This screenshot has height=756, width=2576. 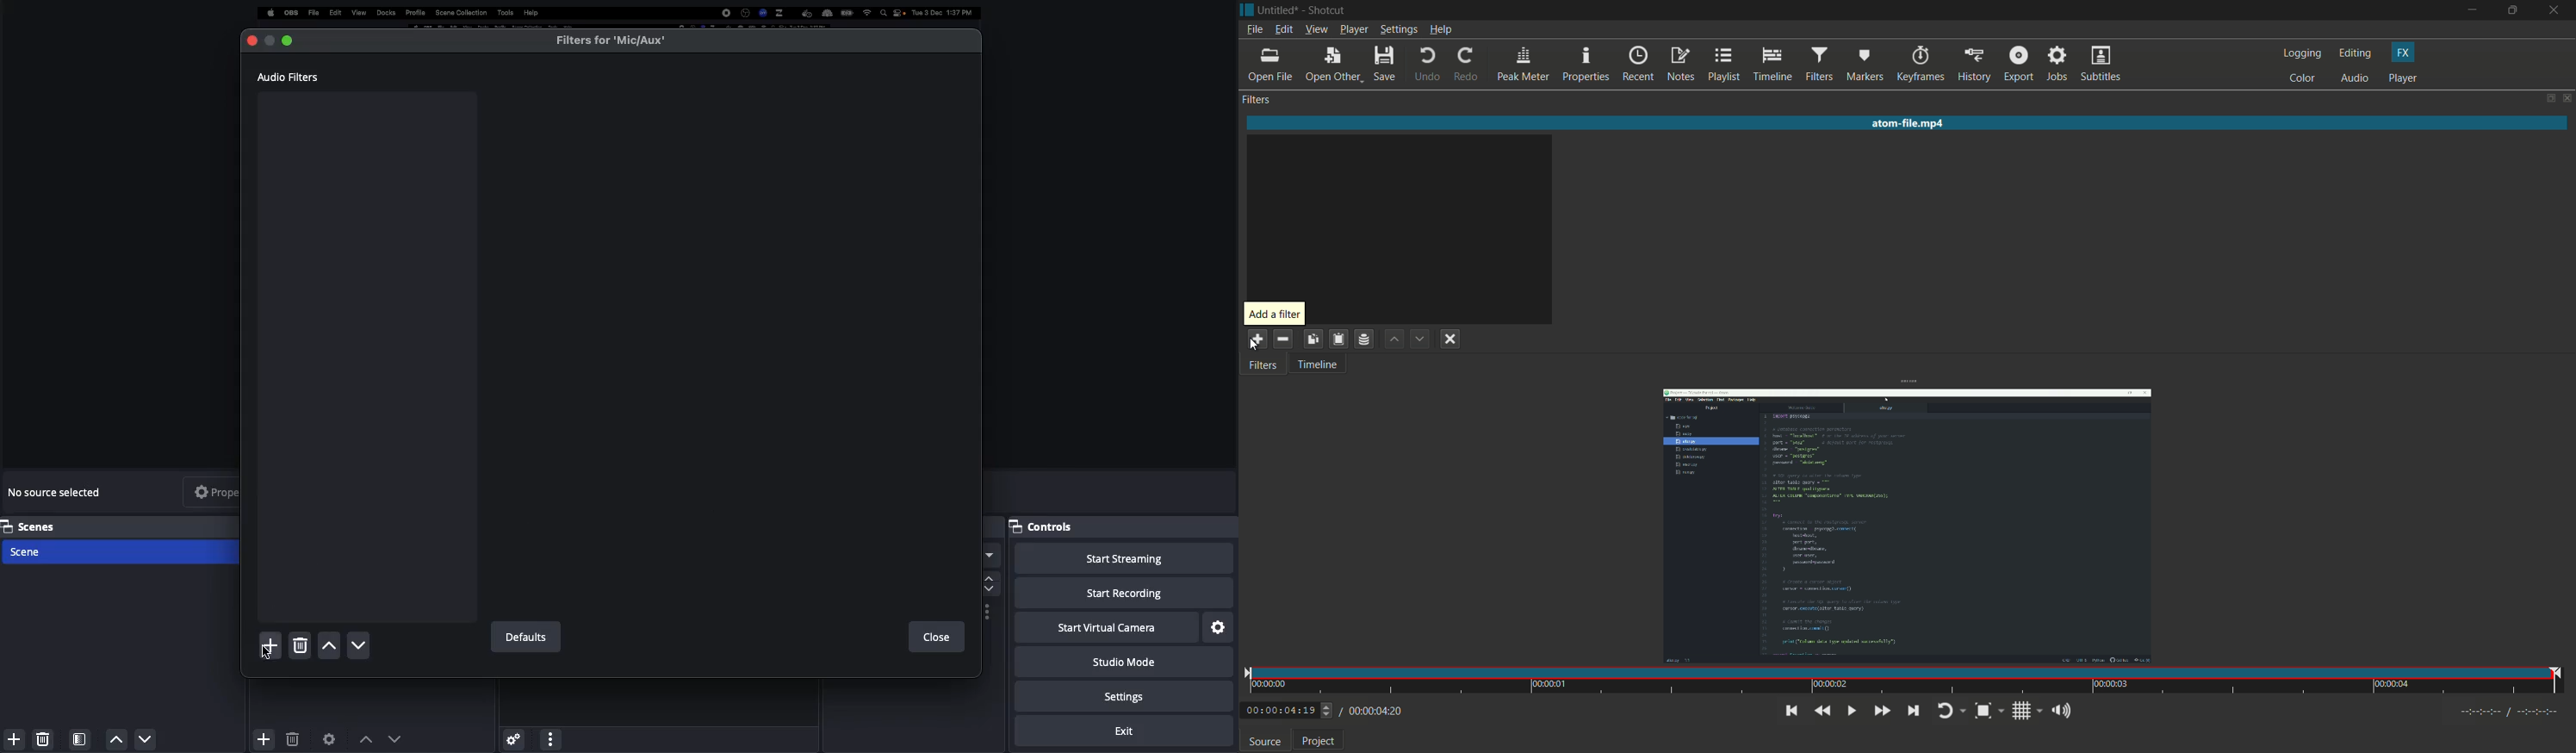 What do you see at coordinates (1953, 712) in the screenshot?
I see `toggle player looping` at bounding box center [1953, 712].